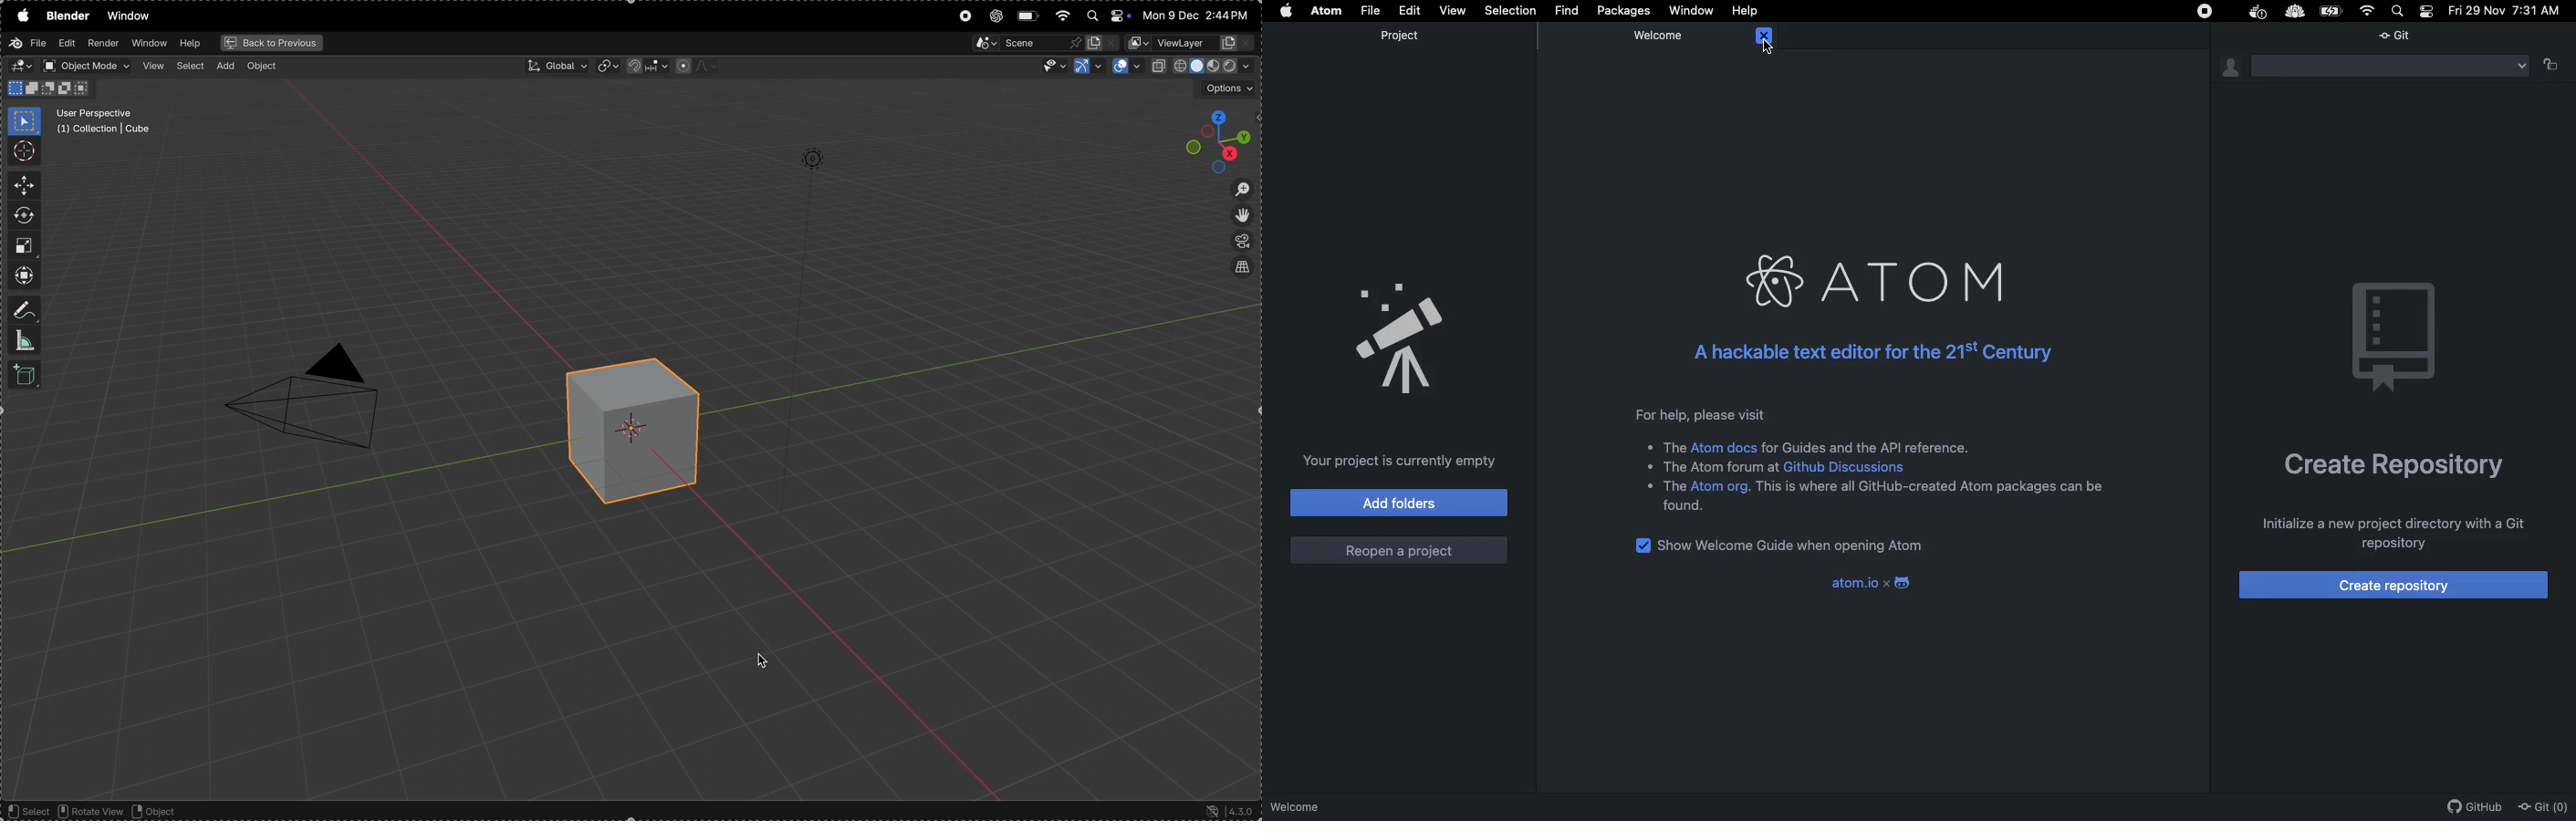 The width and height of the screenshot is (2576, 840). What do you see at coordinates (129, 15) in the screenshot?
I see `window` at bounding box center [129, 15].